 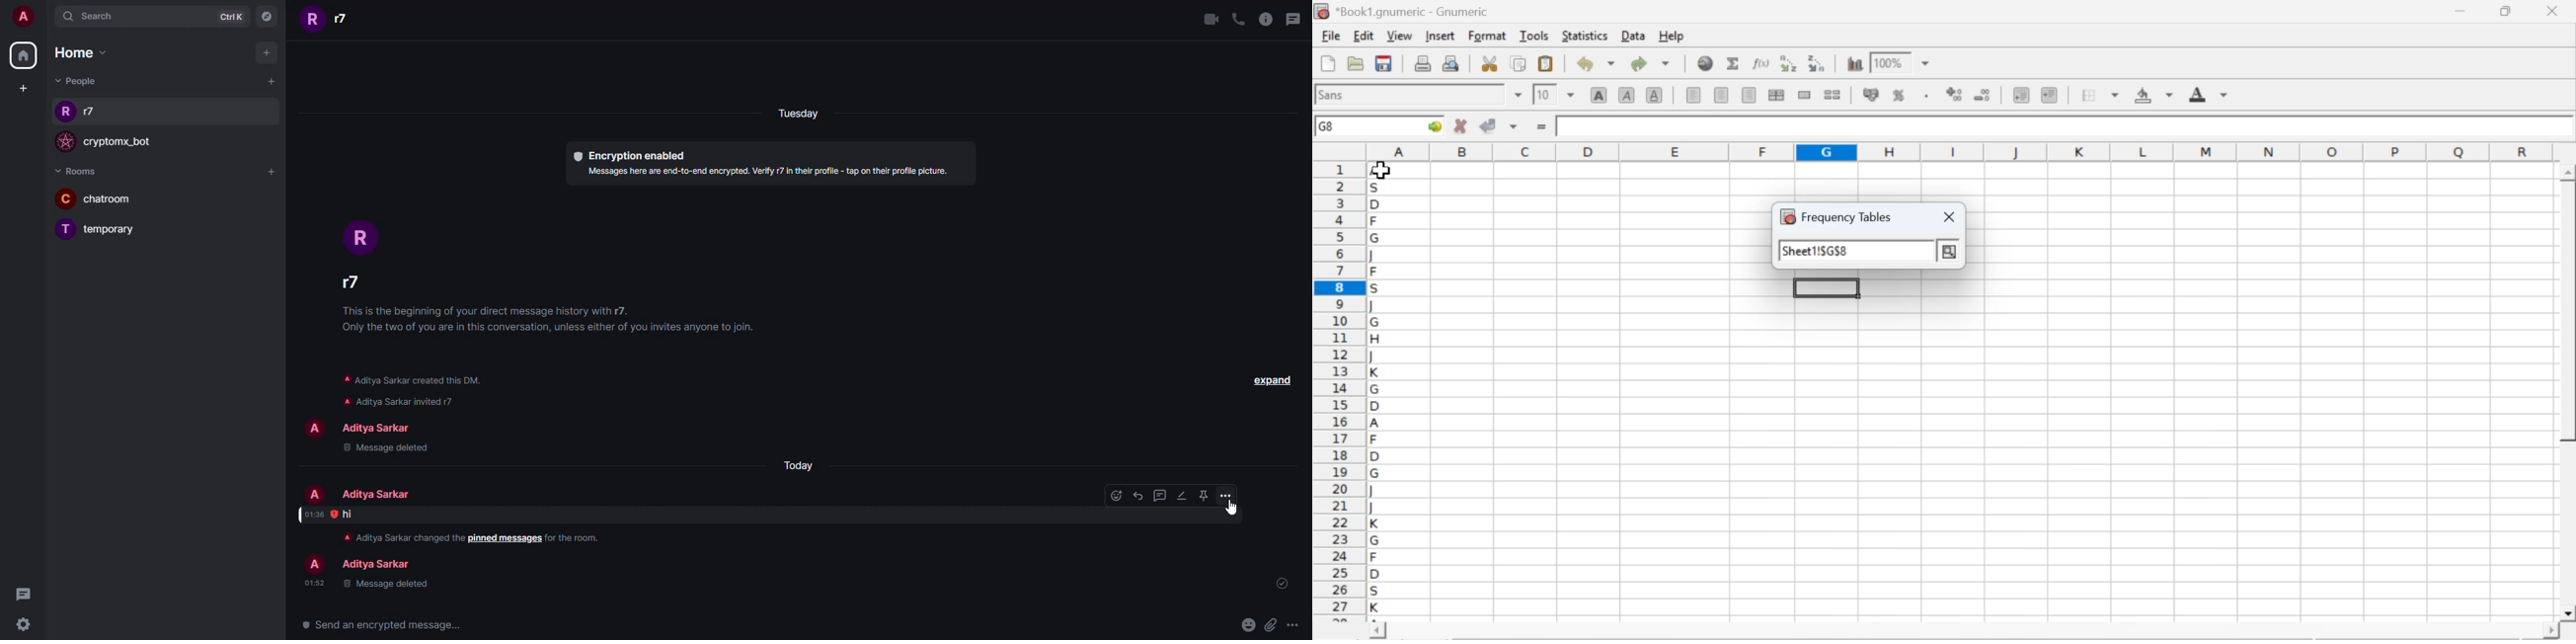 I want to click on encryption enabled, so click(x=625, y=155).